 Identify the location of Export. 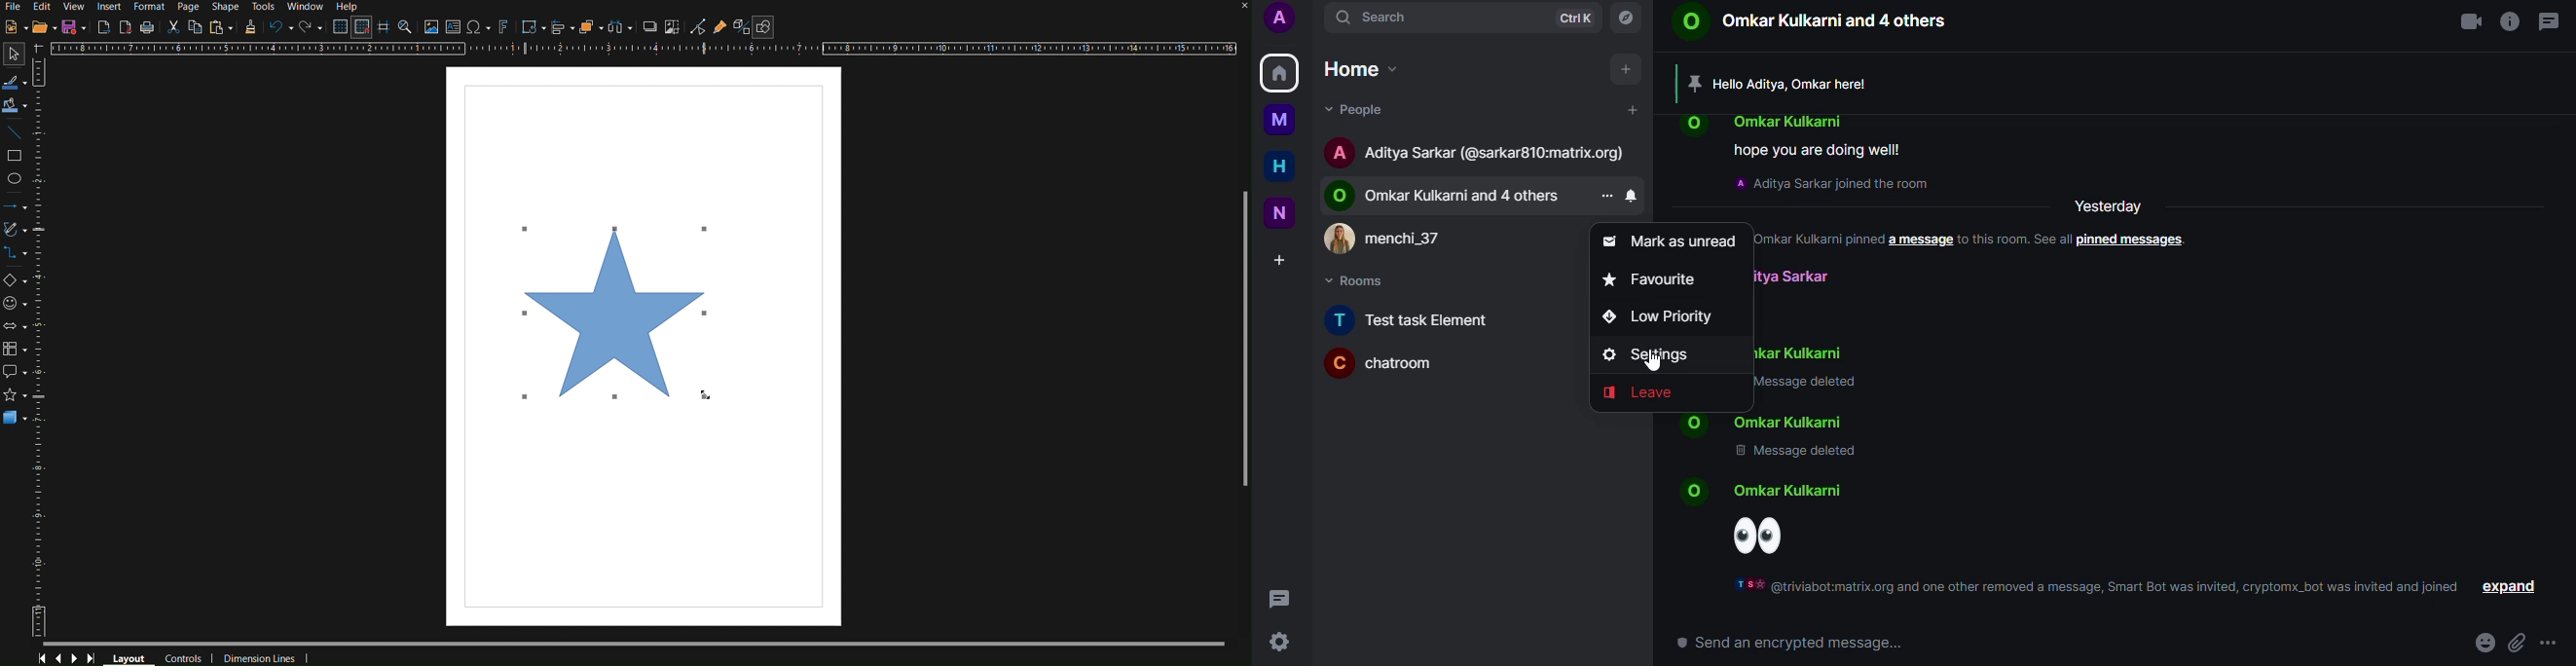
(103, 27).